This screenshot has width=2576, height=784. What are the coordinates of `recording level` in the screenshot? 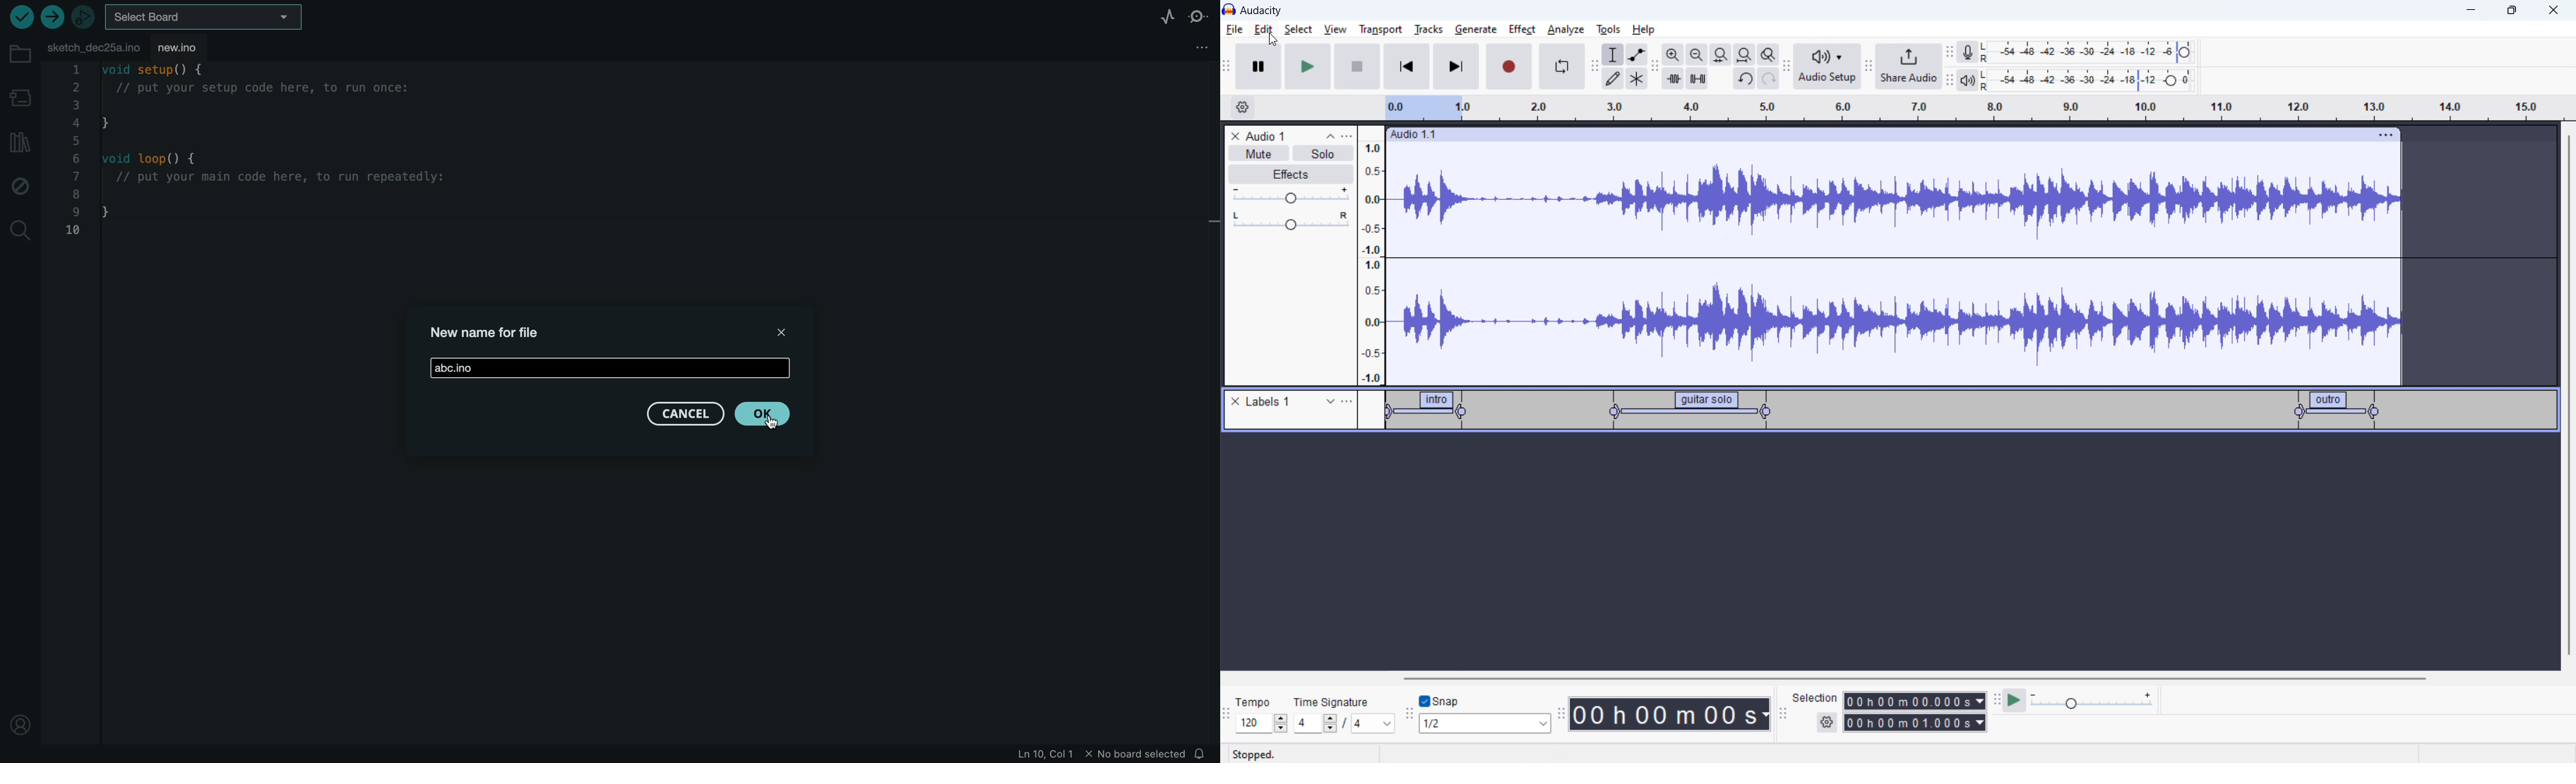 It's located at (2096, 52).